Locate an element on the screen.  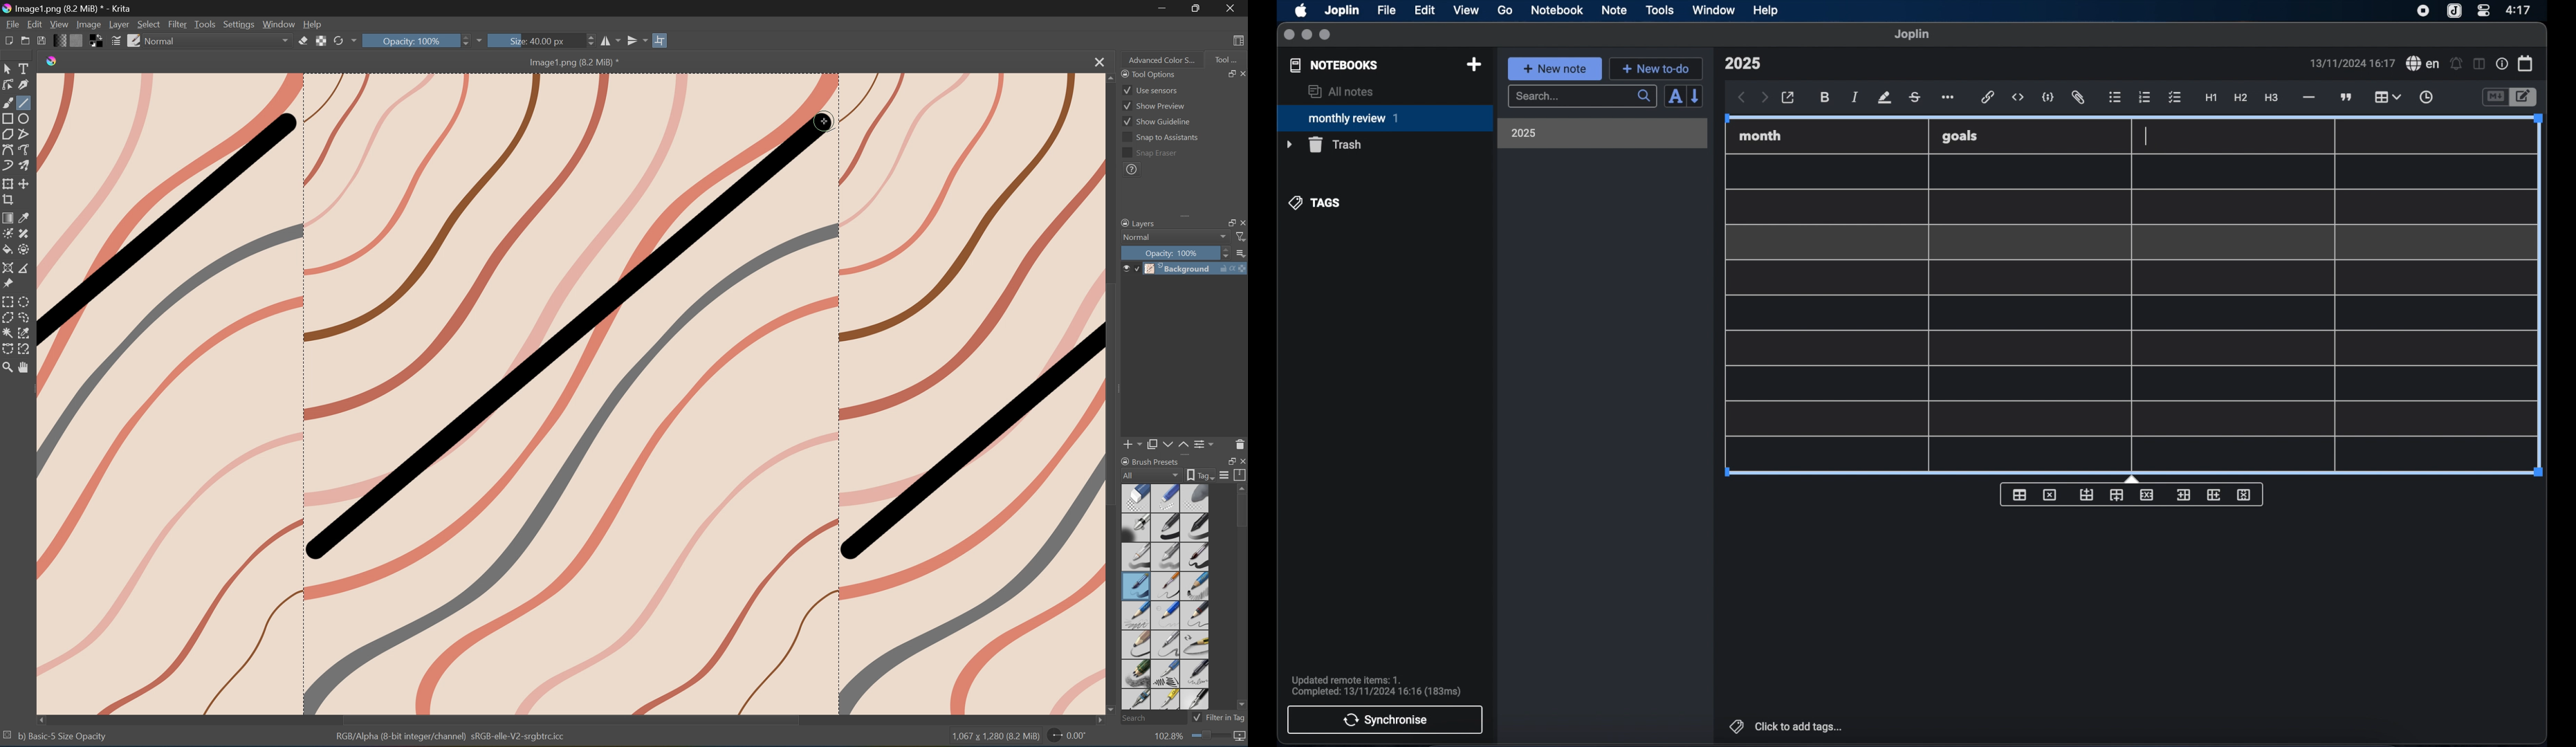
Draw a gradient is located at coordinates (9, 217).